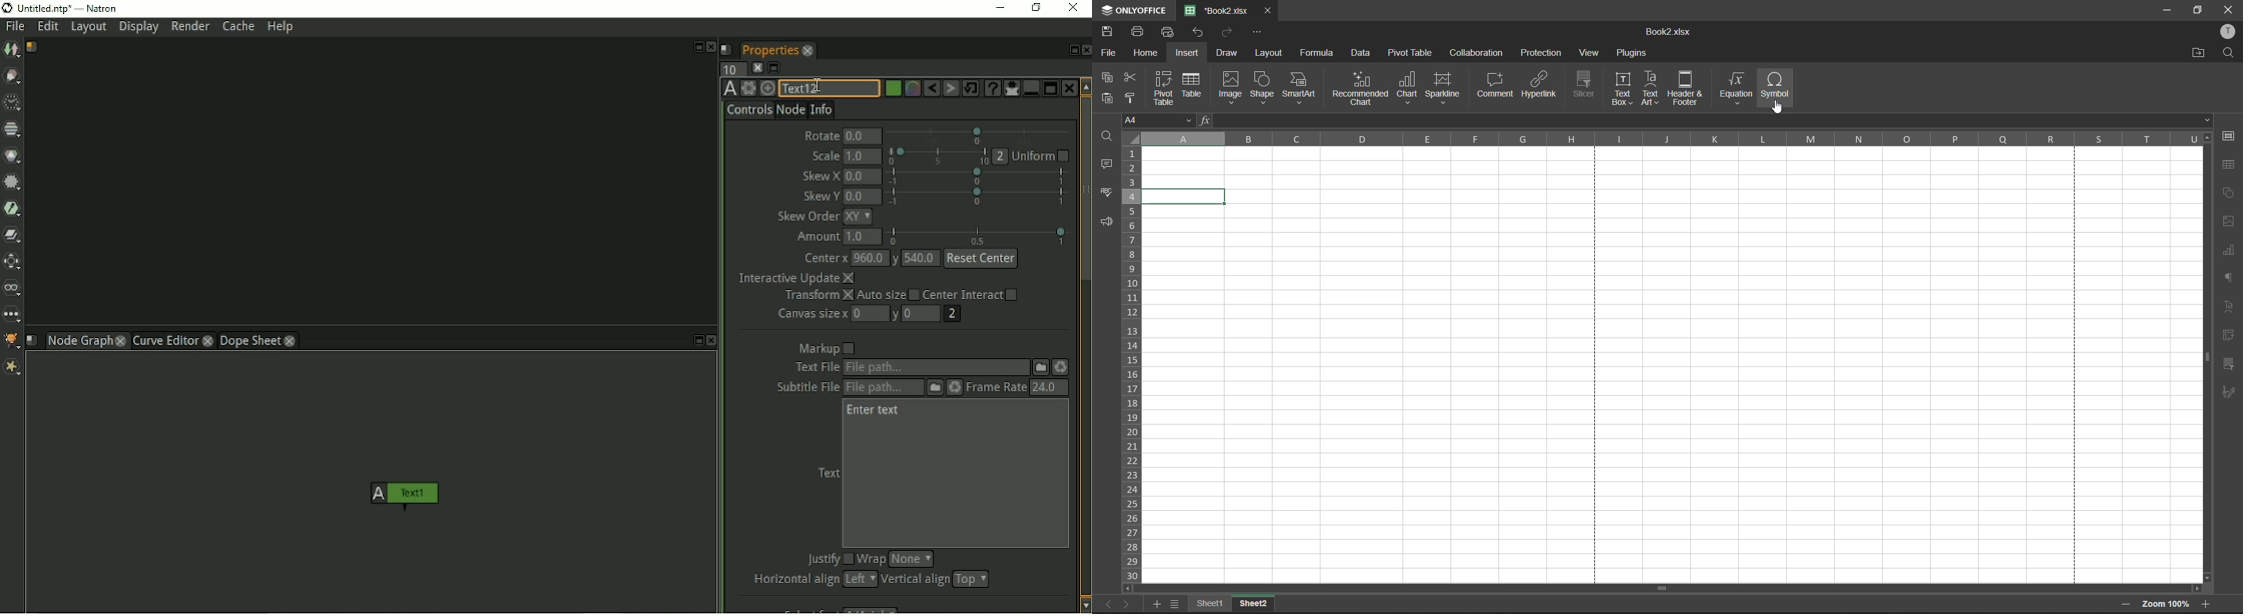  What do you see at coordinates (978, 236) in the screenshot?
I see `selection bar` at bounding box center [978, 236].